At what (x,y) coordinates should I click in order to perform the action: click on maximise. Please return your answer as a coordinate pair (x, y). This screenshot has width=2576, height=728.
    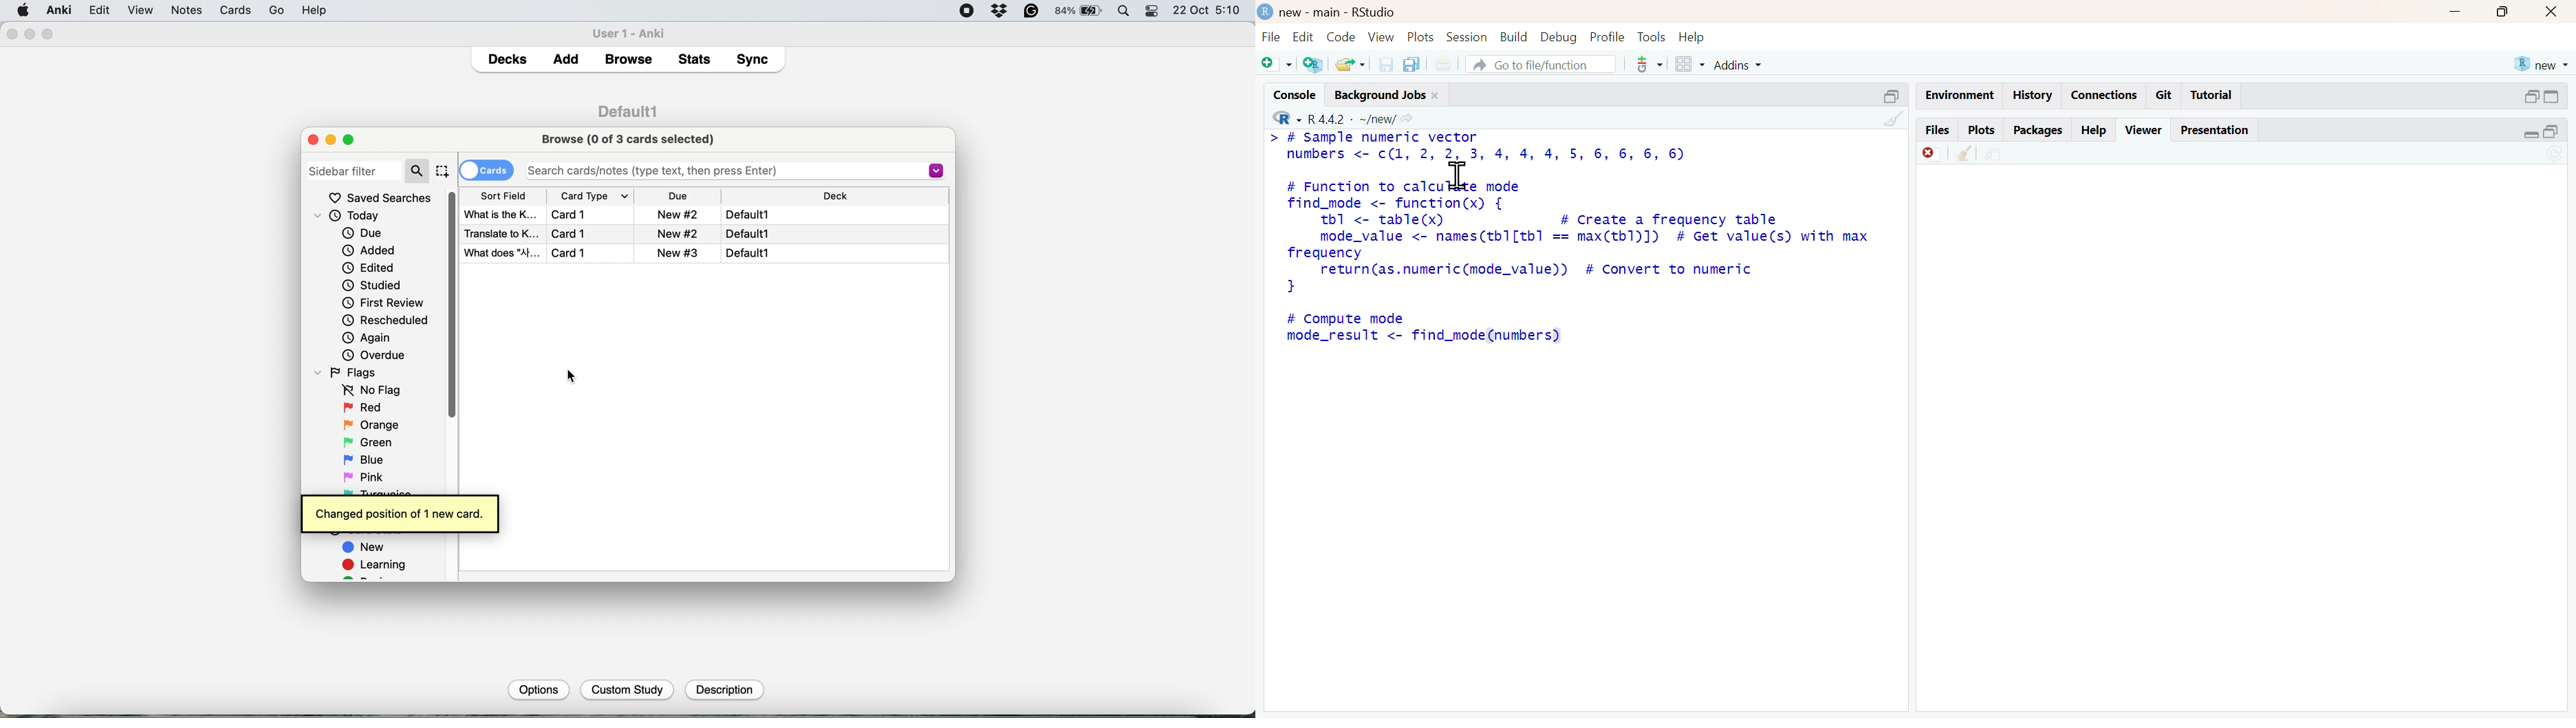
    Looking at the image, I should click on (2501, 12).